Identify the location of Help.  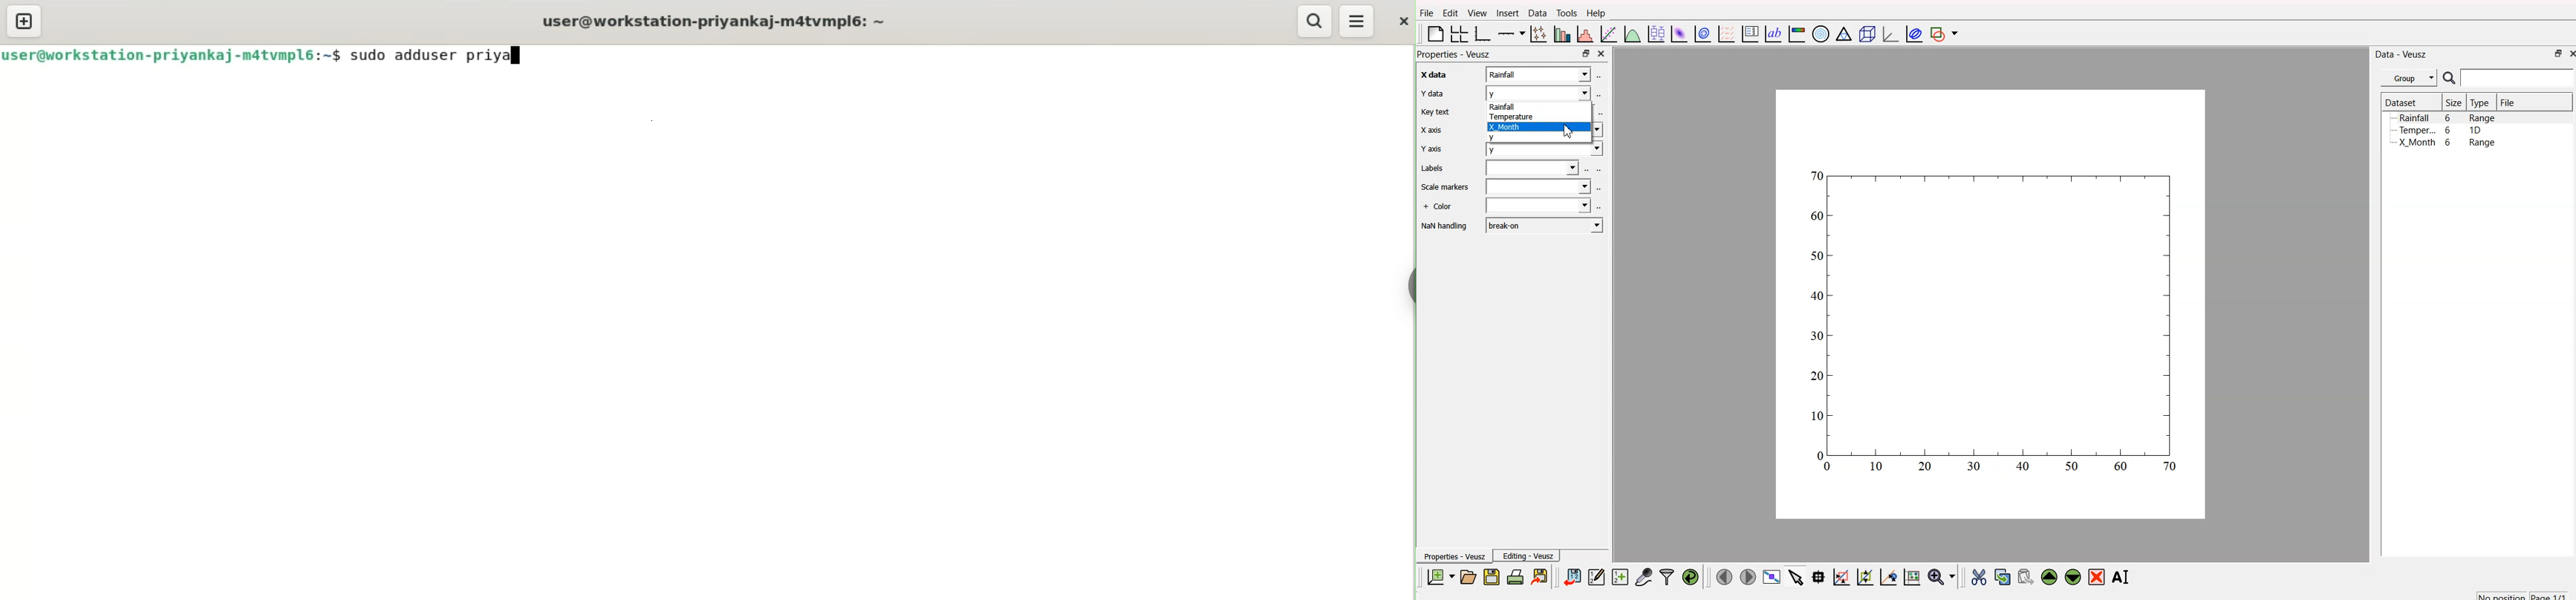
(1596, 13).